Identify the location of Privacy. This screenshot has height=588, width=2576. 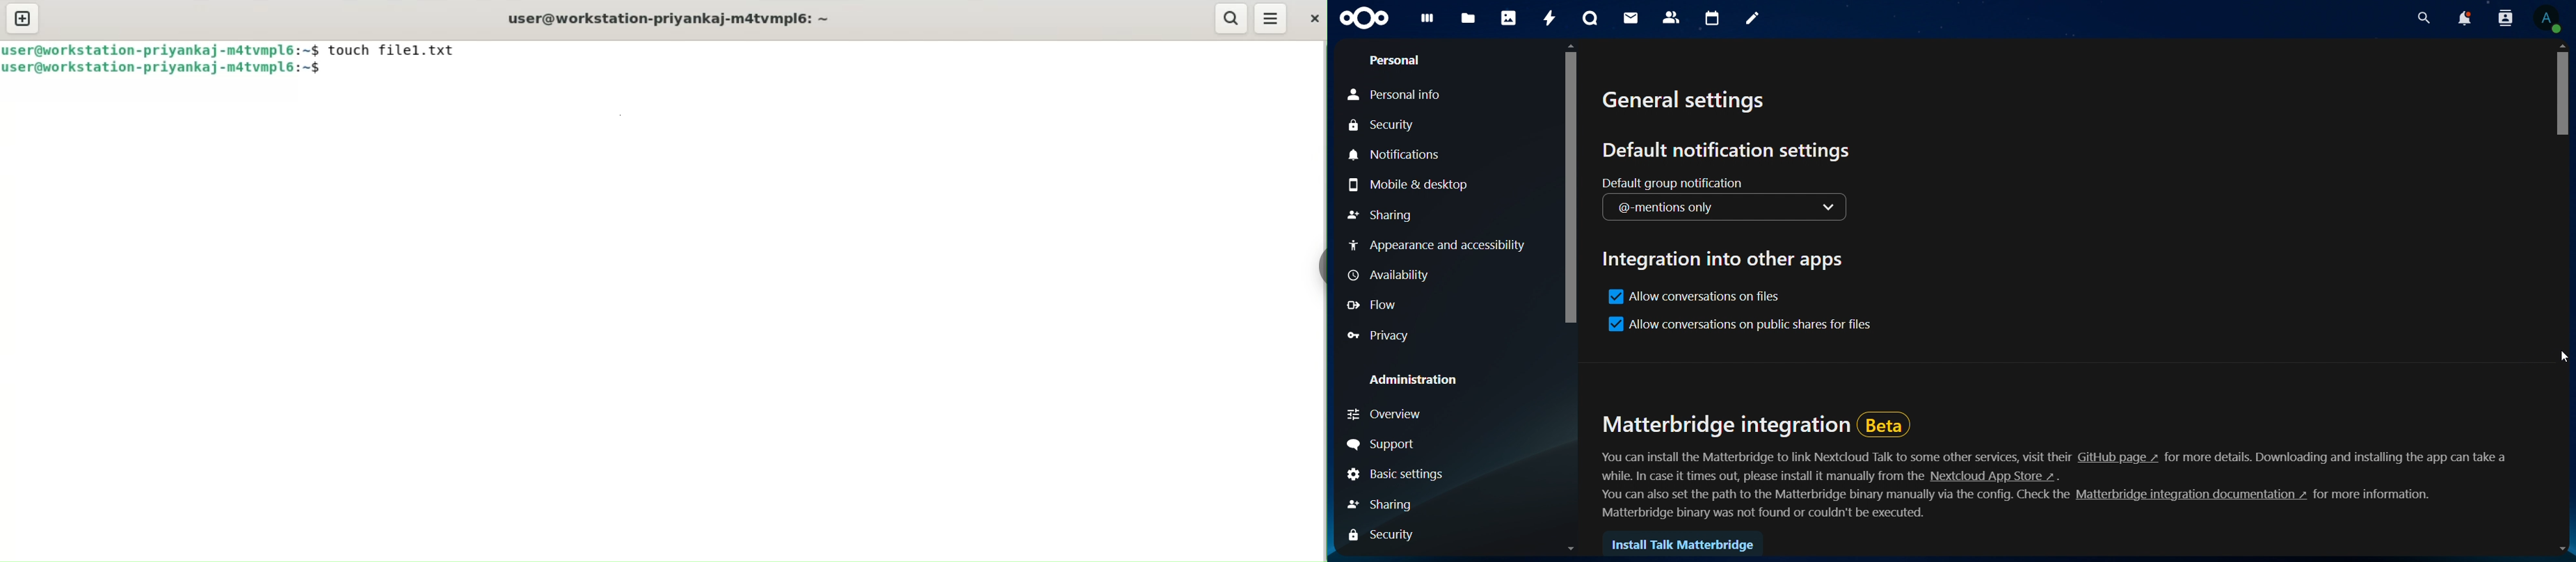
(1429, 337).